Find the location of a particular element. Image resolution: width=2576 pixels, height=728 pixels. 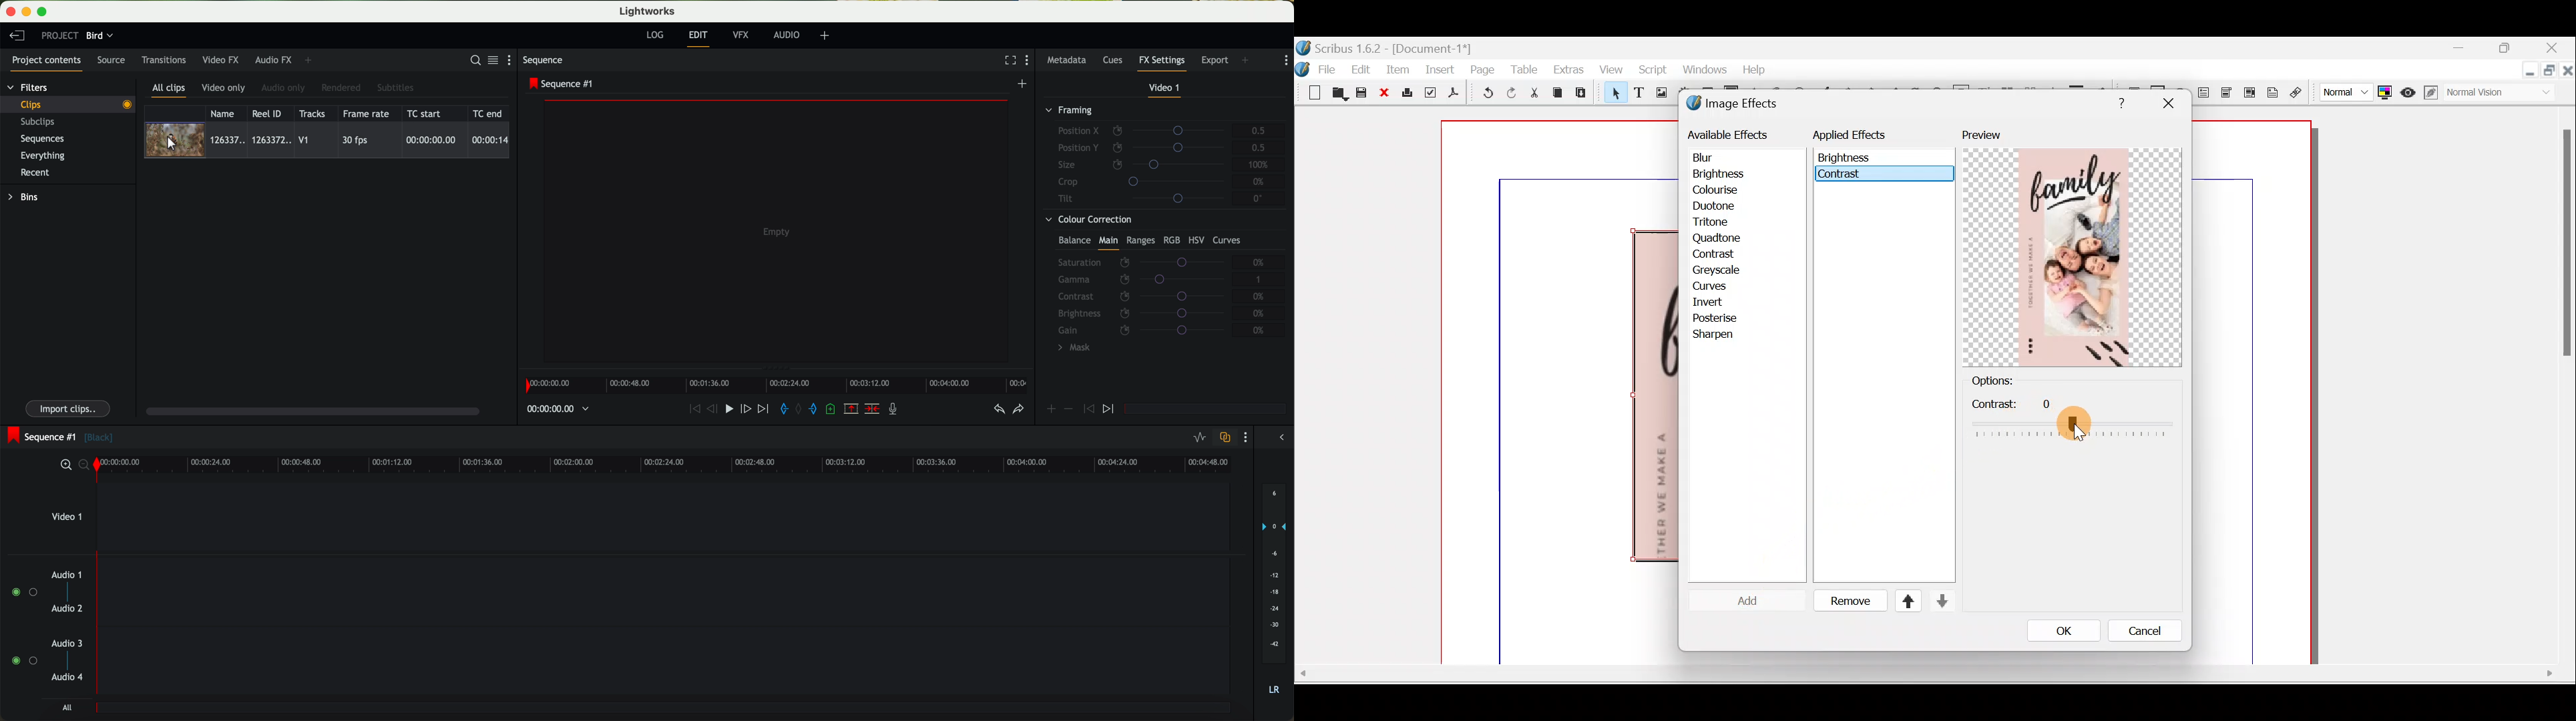

View is located at coordinates (1609, 71).